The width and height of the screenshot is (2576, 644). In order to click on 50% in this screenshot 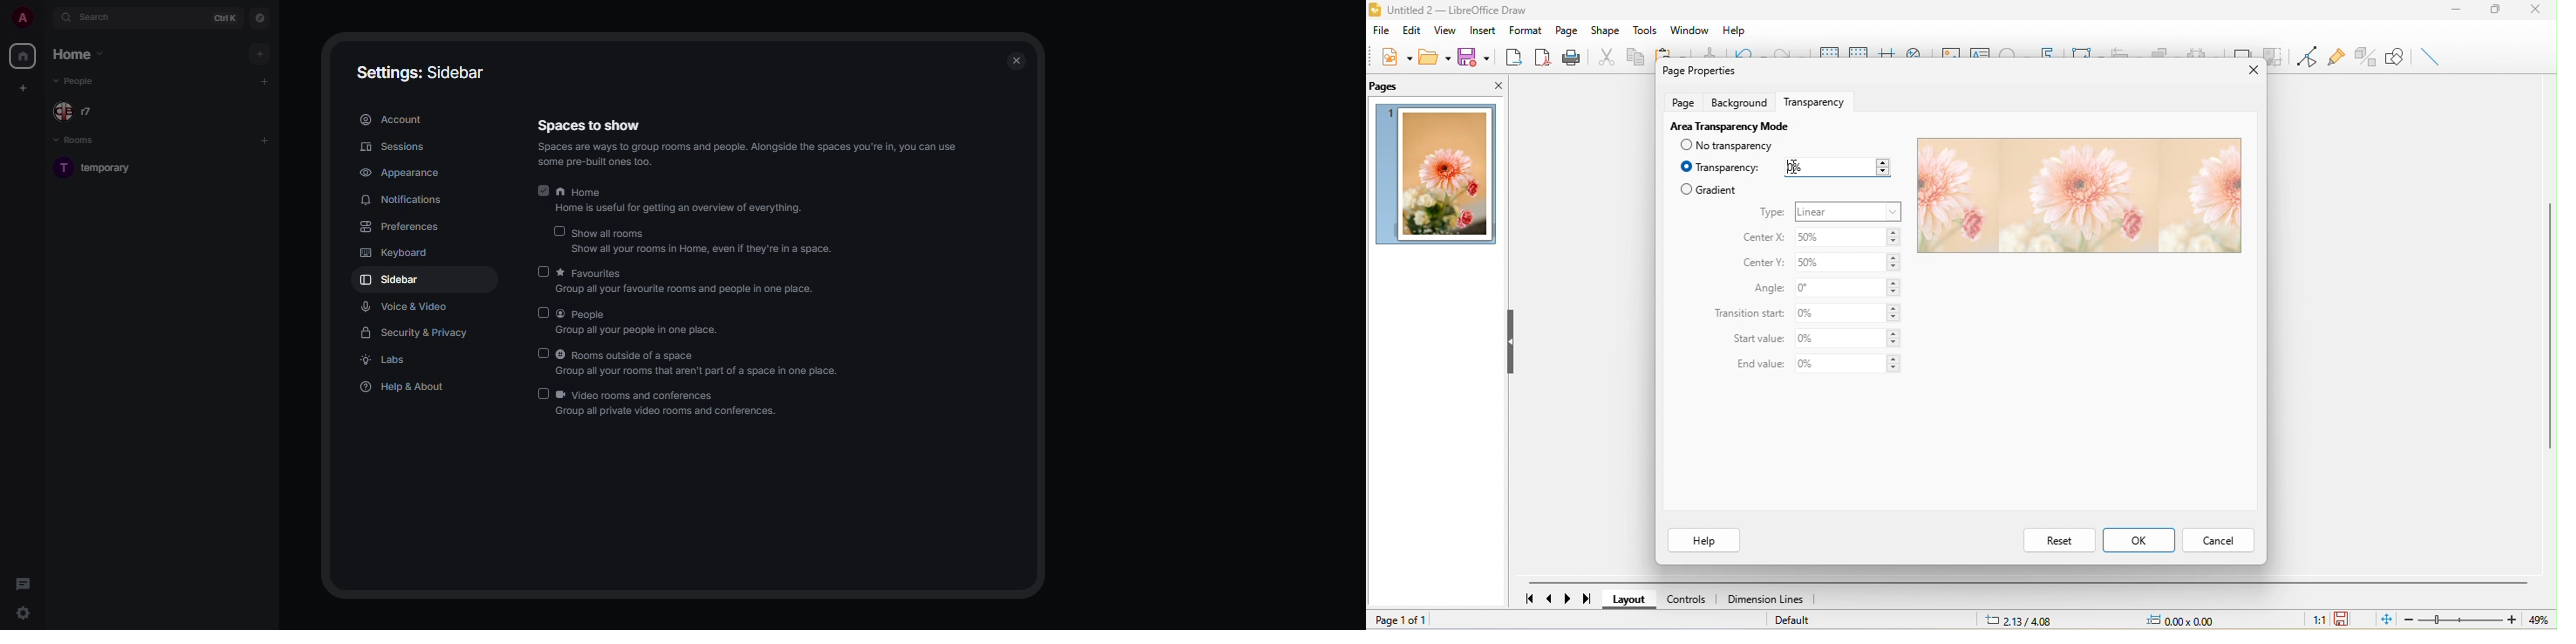, I will do `click(1850, 238)`.